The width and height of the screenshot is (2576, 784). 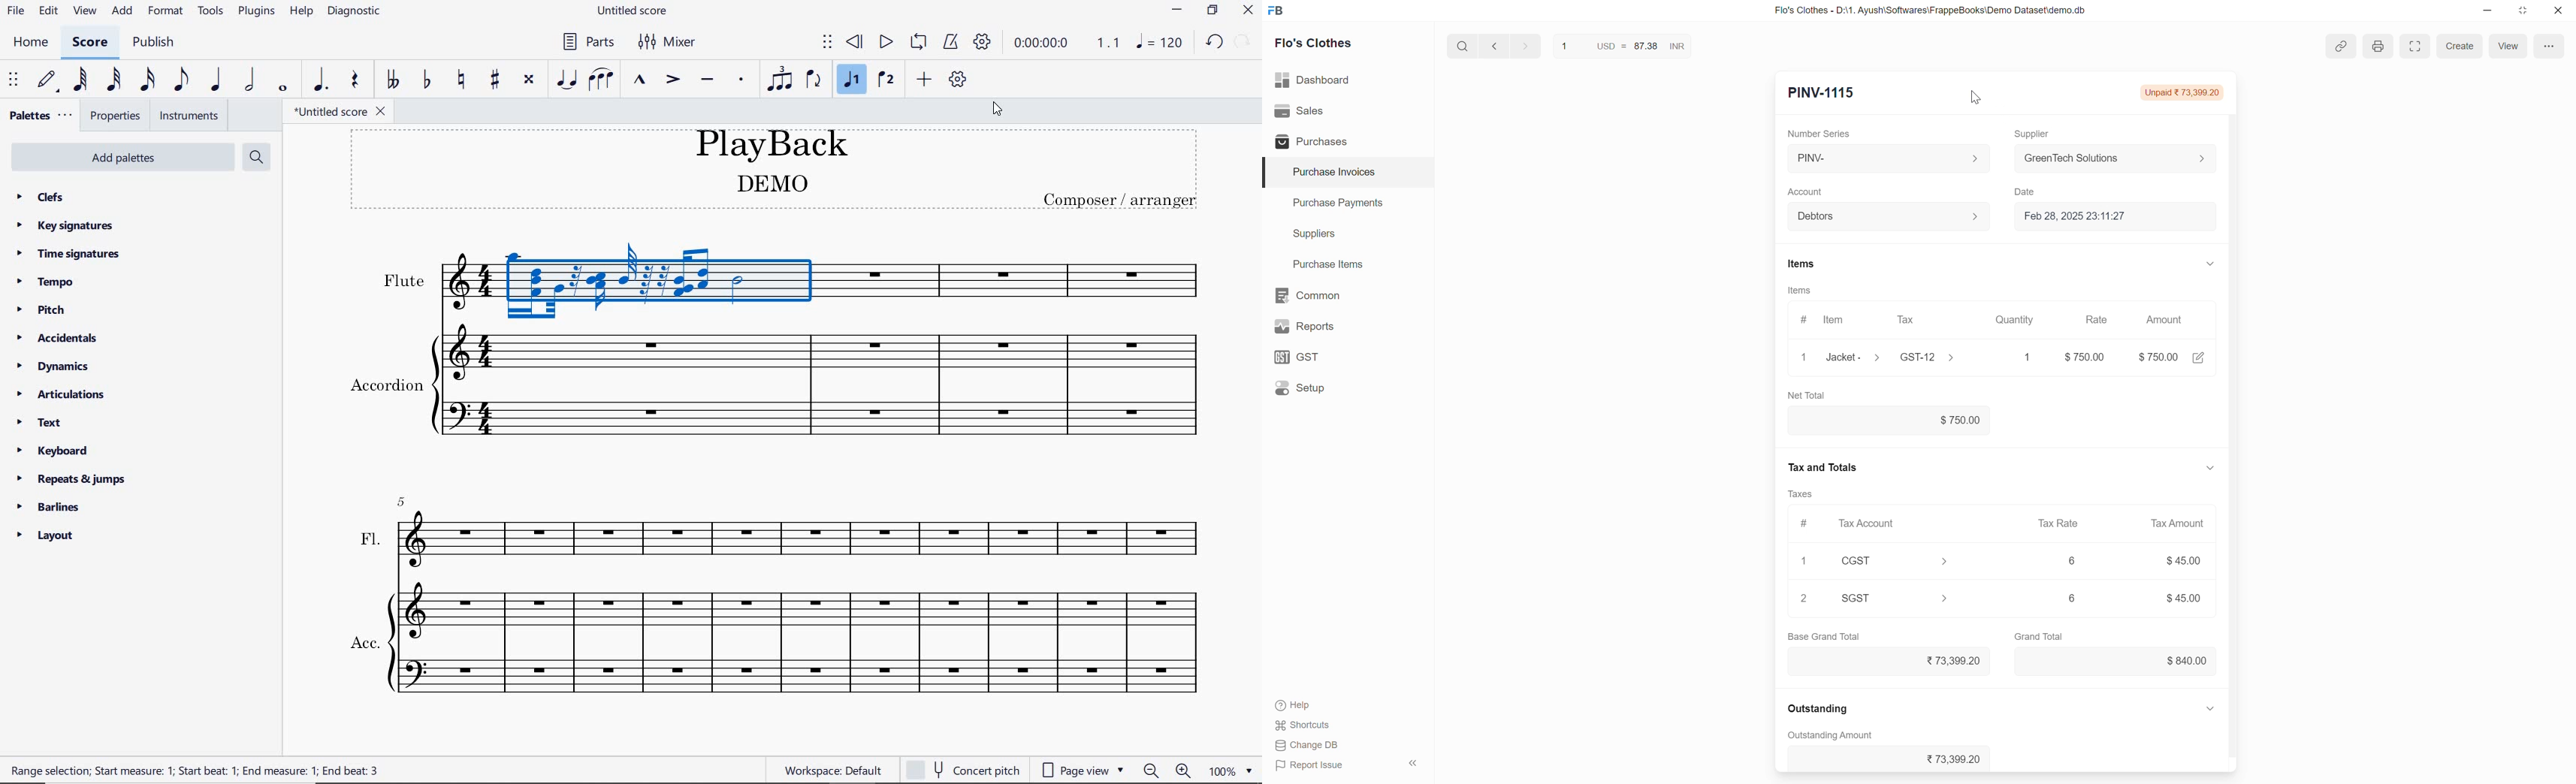 I want to click on Tax Amount, so click(x=2177, y=523).